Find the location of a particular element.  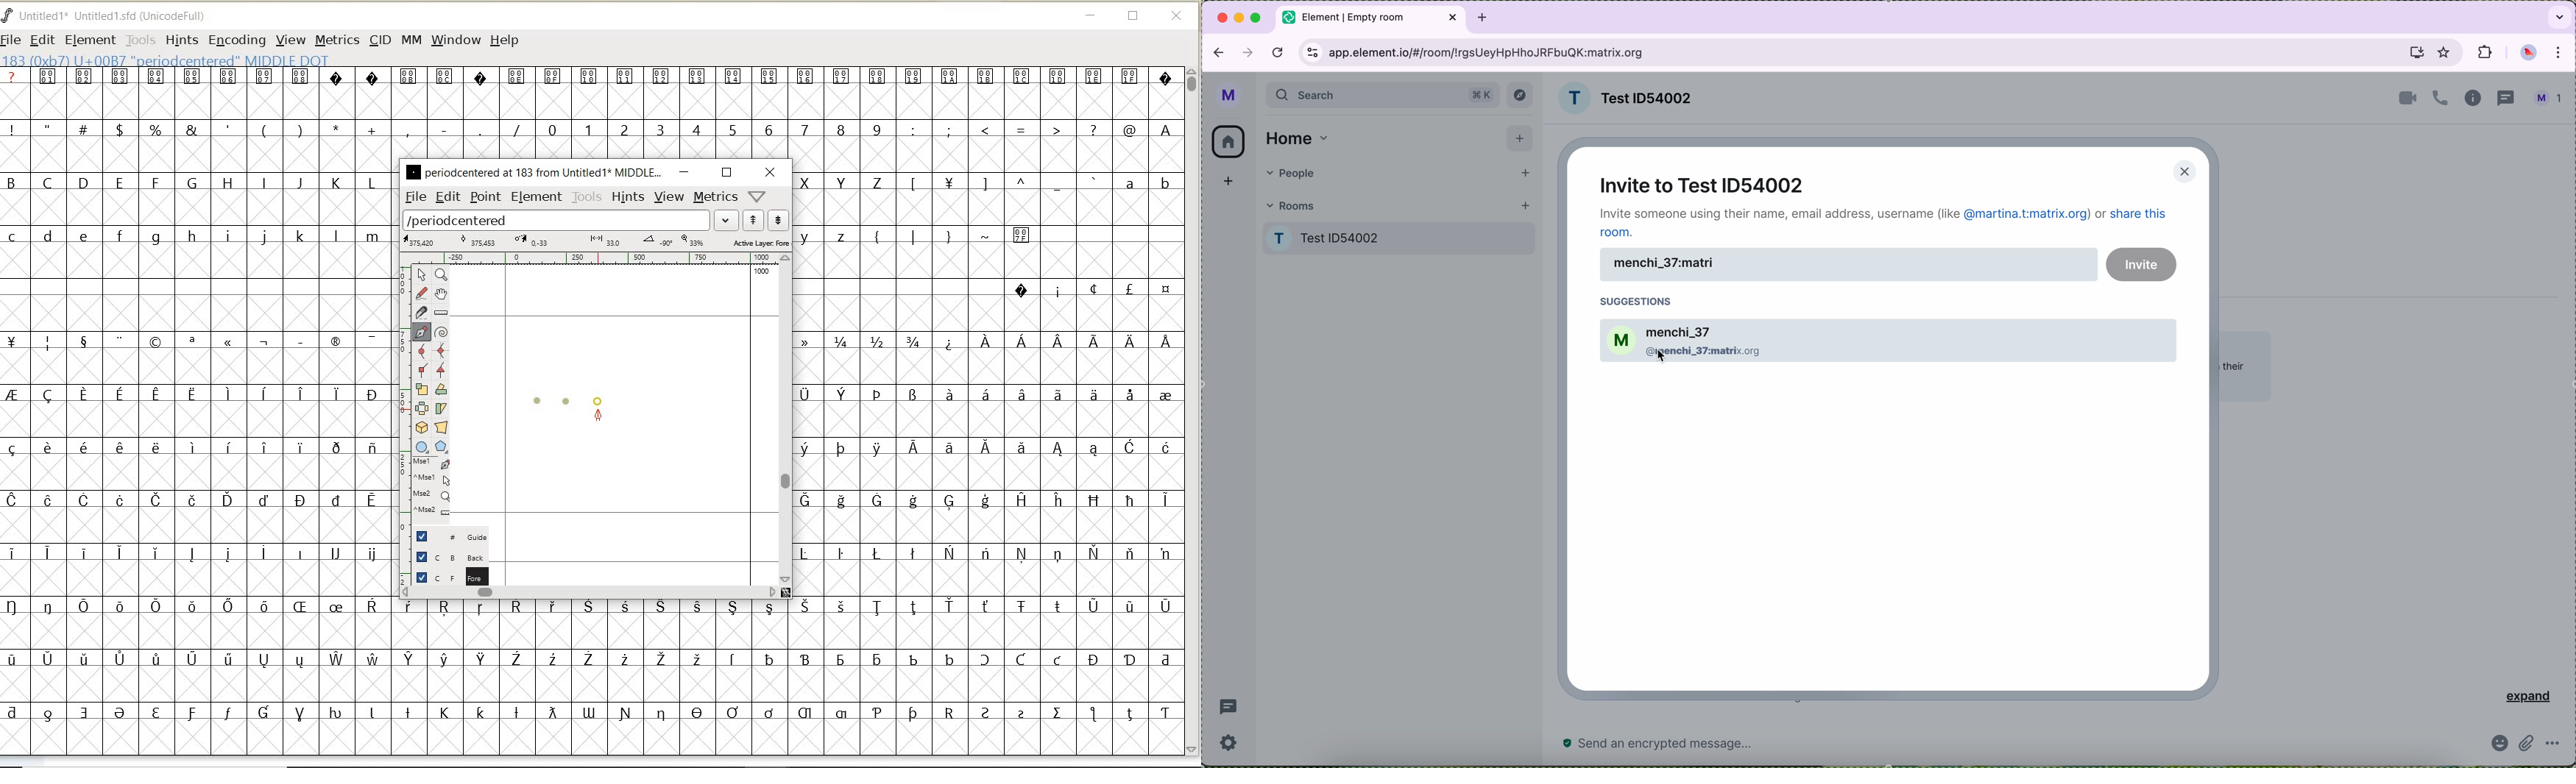

profile is located at coordinates (2551, 99).